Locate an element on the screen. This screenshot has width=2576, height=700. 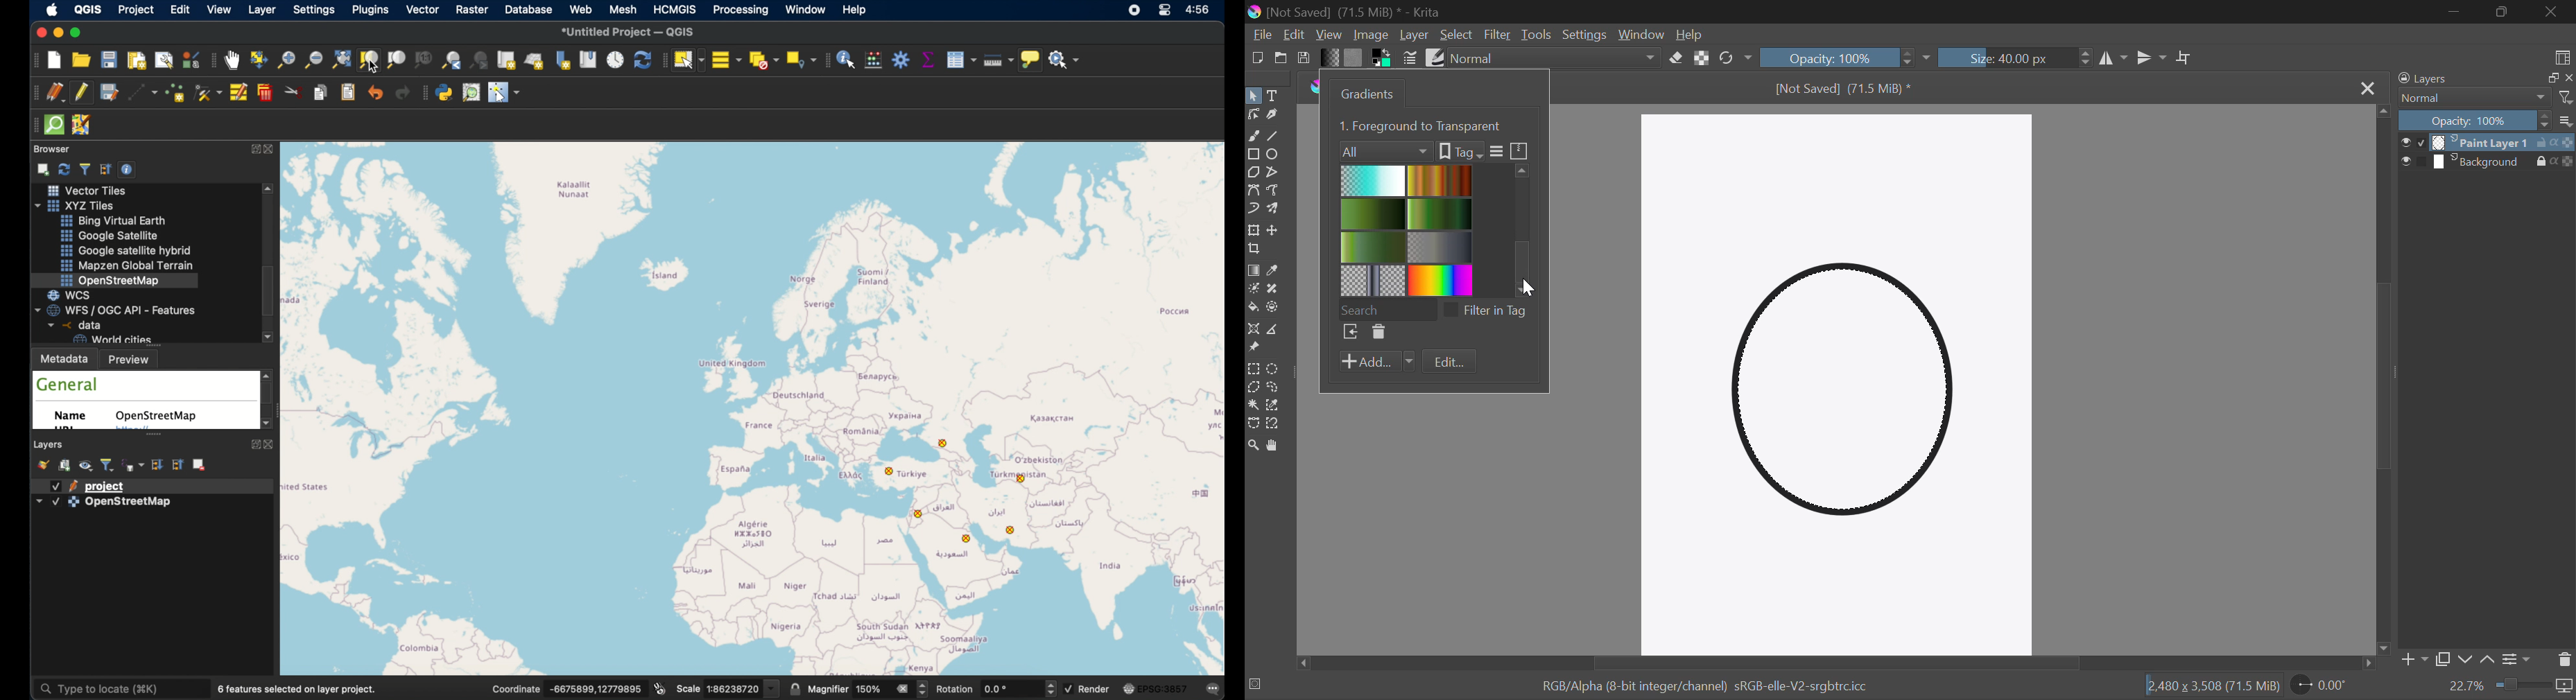
Assistant Tool is located at coordinates (1254, 328).